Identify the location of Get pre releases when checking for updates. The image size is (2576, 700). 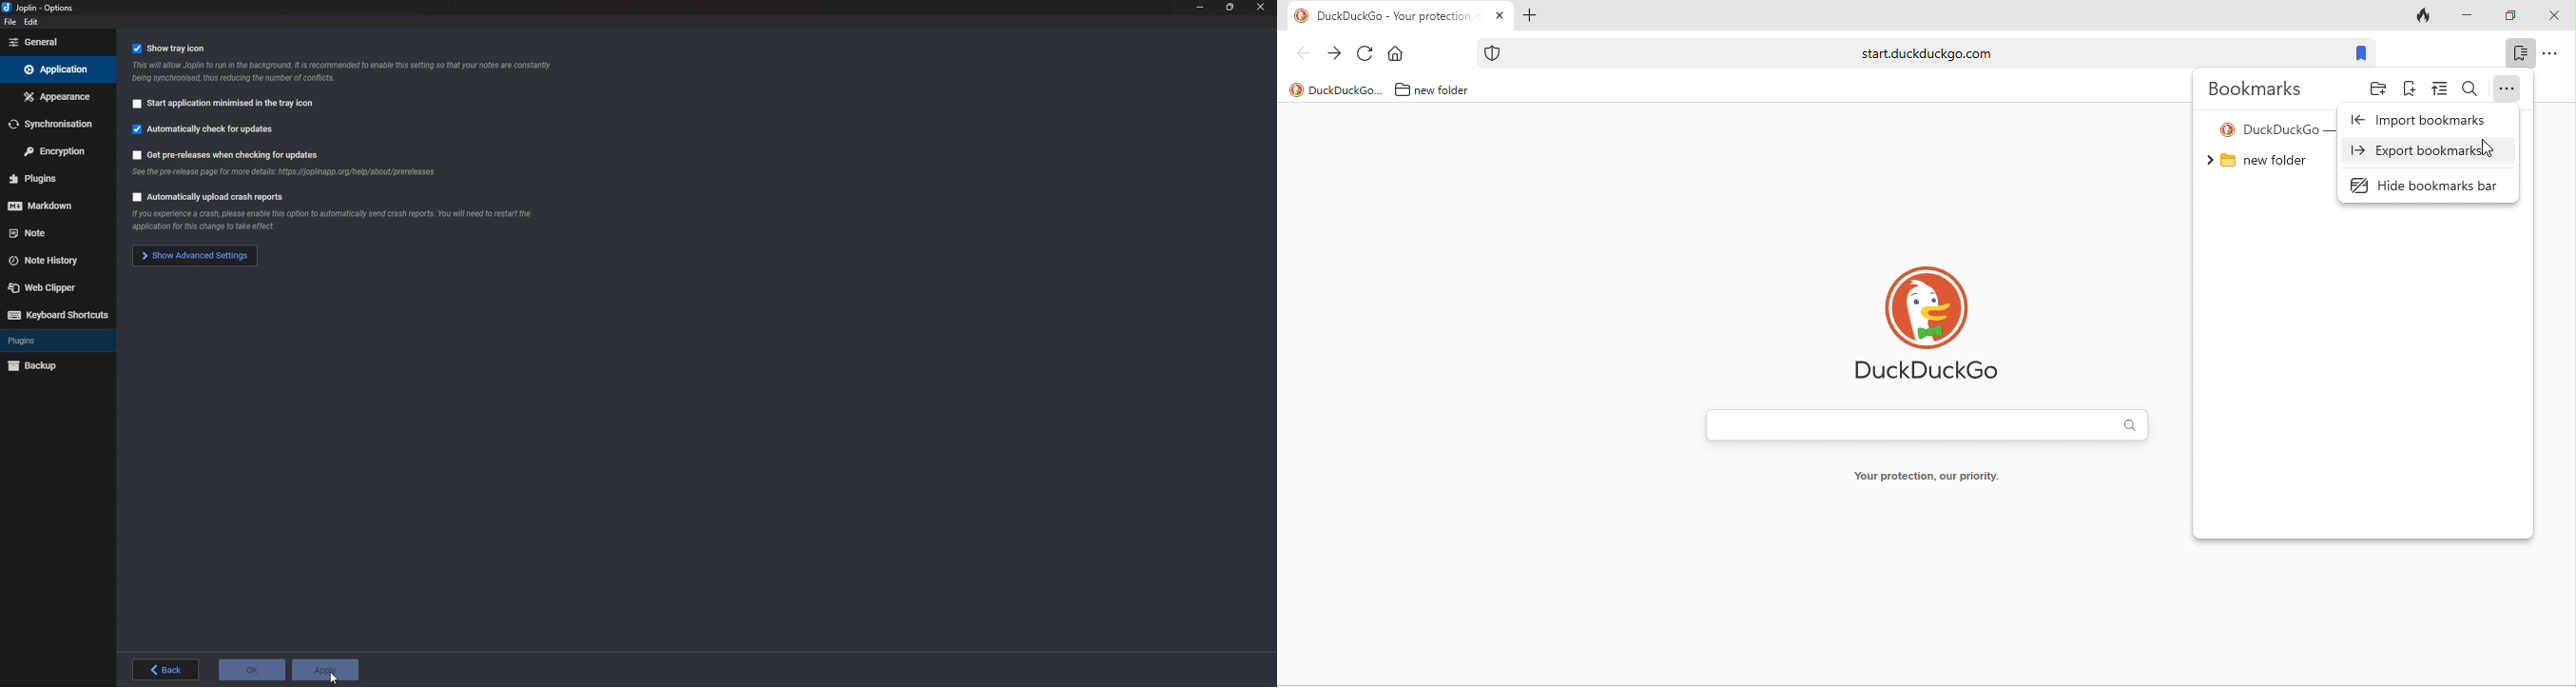
(232, 155).